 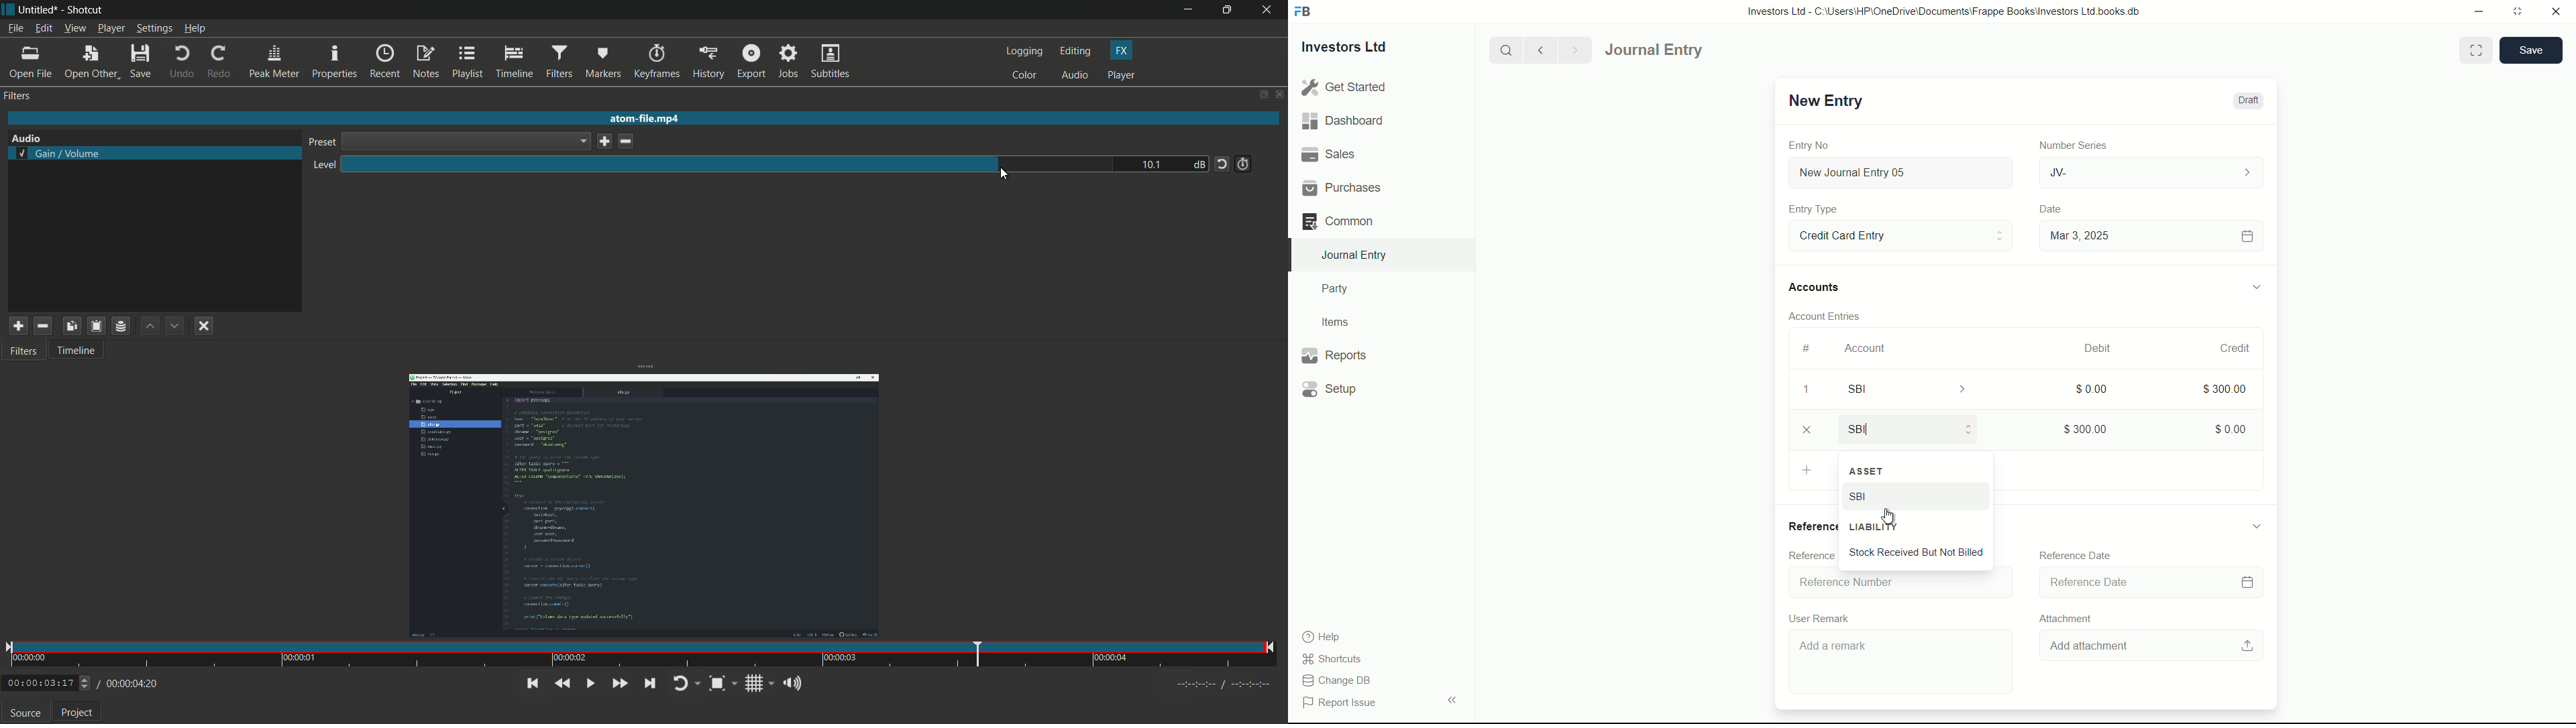 What do you see at coordinates (2065, 618) in the screenshot?
I see `Attachment` at bounding box center [2065, 618].